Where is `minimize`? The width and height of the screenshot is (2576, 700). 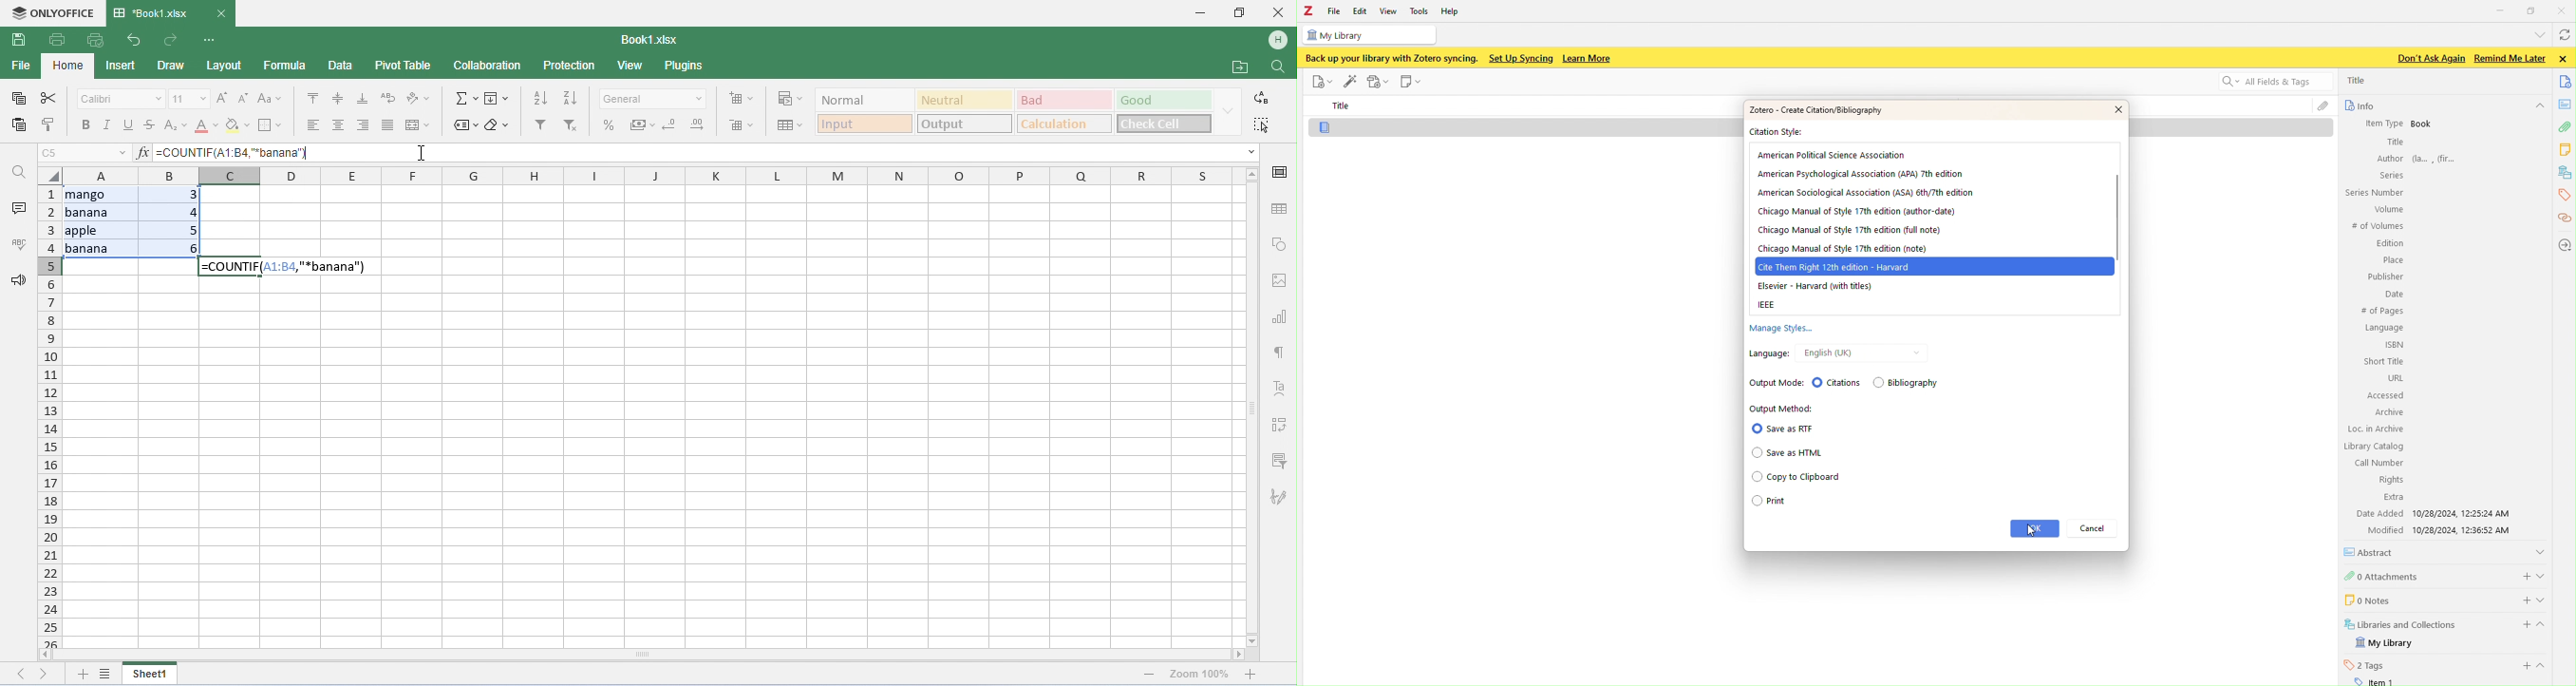
minimize is located at coordinates (1199, 13).